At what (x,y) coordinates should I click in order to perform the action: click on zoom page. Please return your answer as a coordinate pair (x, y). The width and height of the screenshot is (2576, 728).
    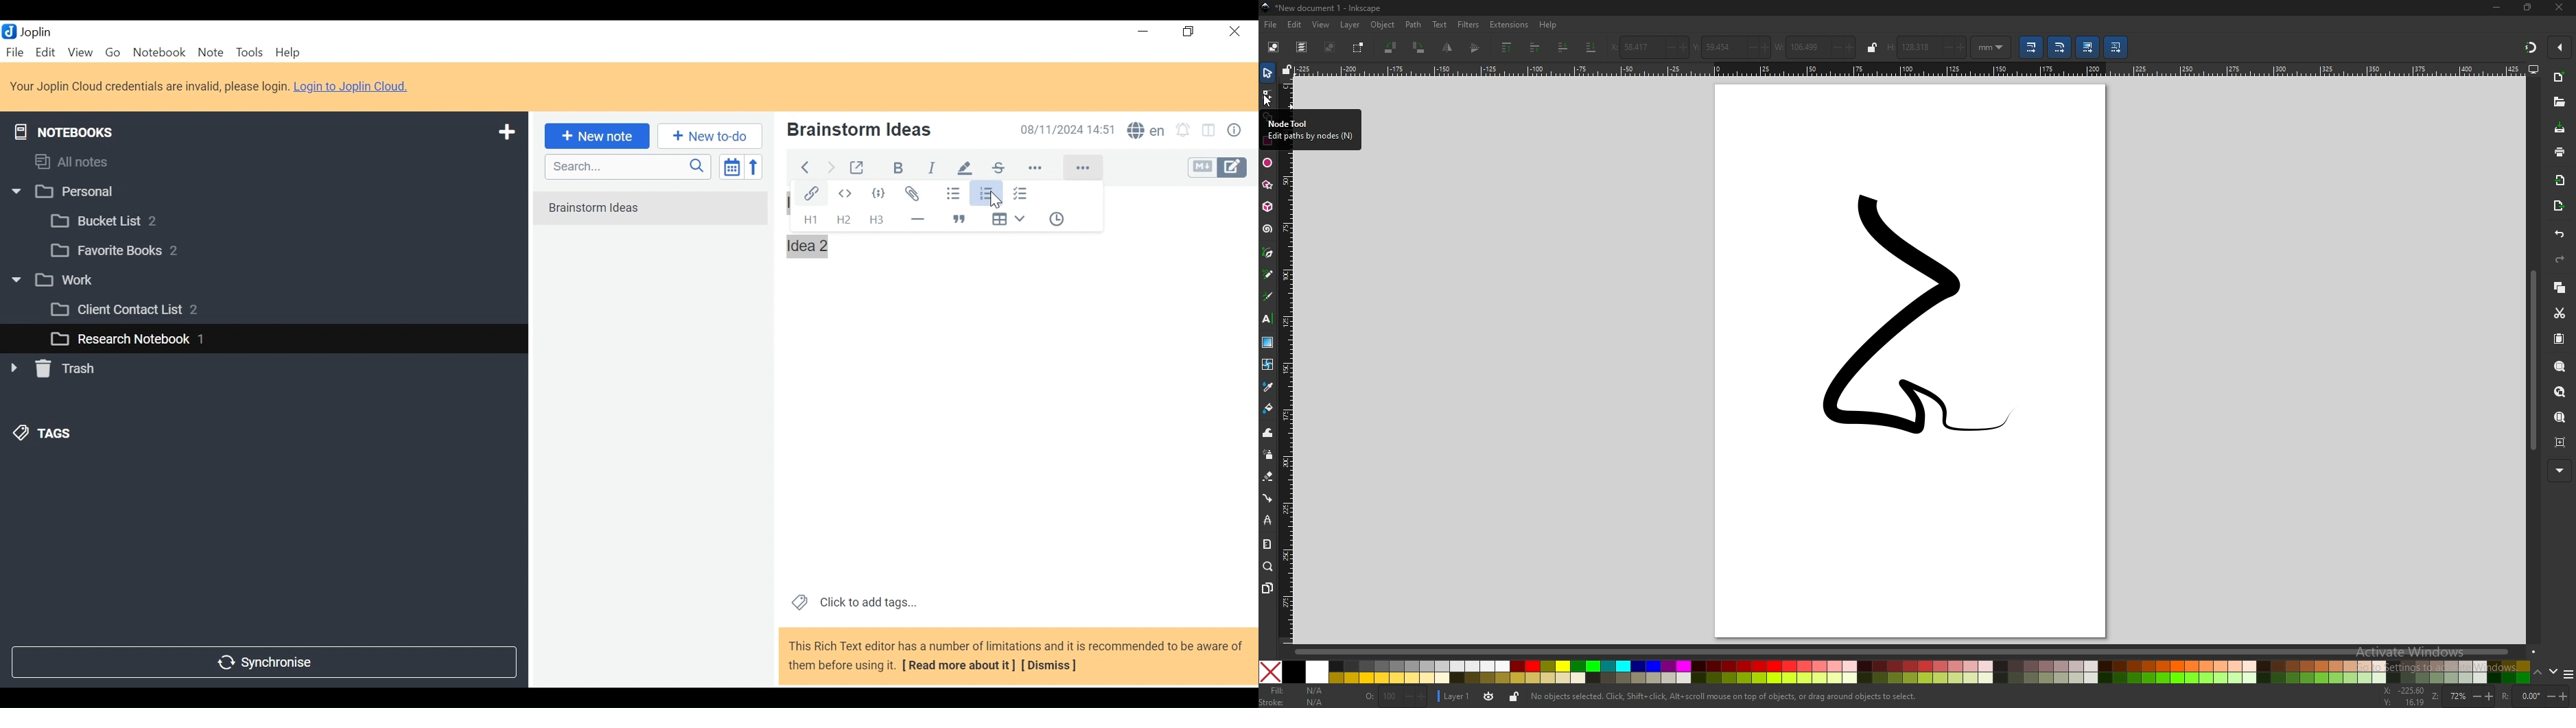
    Looking at the image, I should click on (2560, 416).